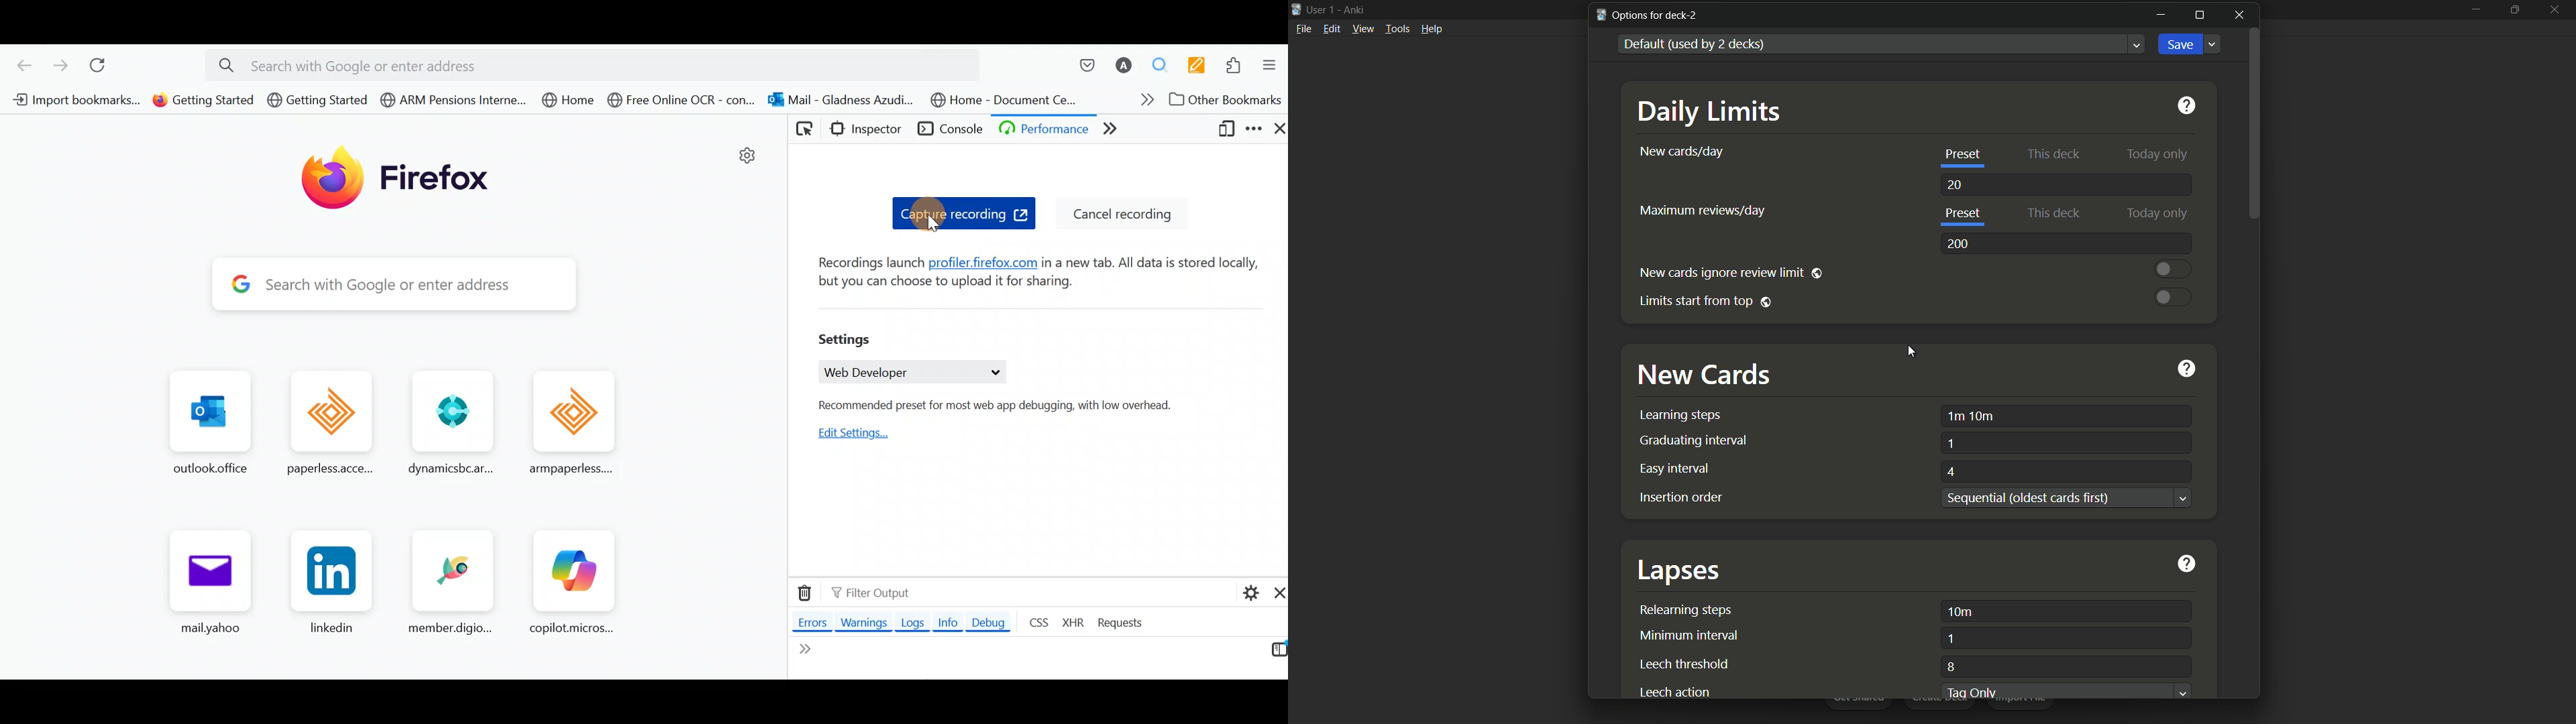  What do you see at coordinates (2185, 690) in the screenshot?
I see `Dropdown` at bounding box center [2185, 690].